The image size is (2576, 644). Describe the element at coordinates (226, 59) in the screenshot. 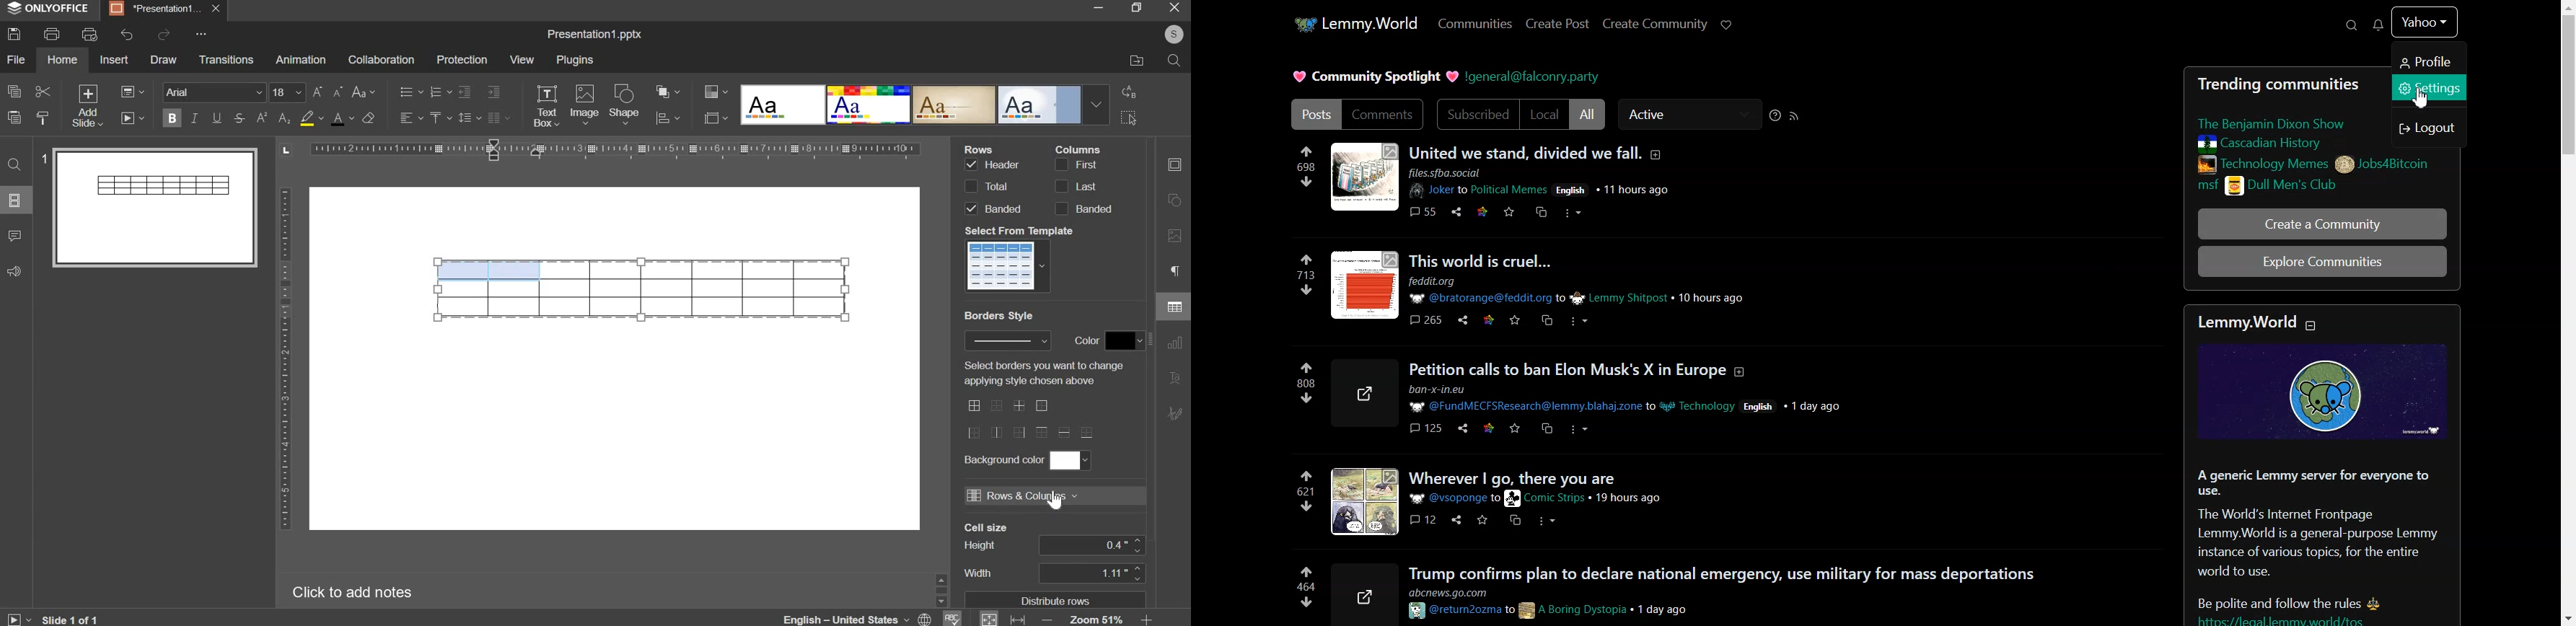

I see `transitions` at that location.